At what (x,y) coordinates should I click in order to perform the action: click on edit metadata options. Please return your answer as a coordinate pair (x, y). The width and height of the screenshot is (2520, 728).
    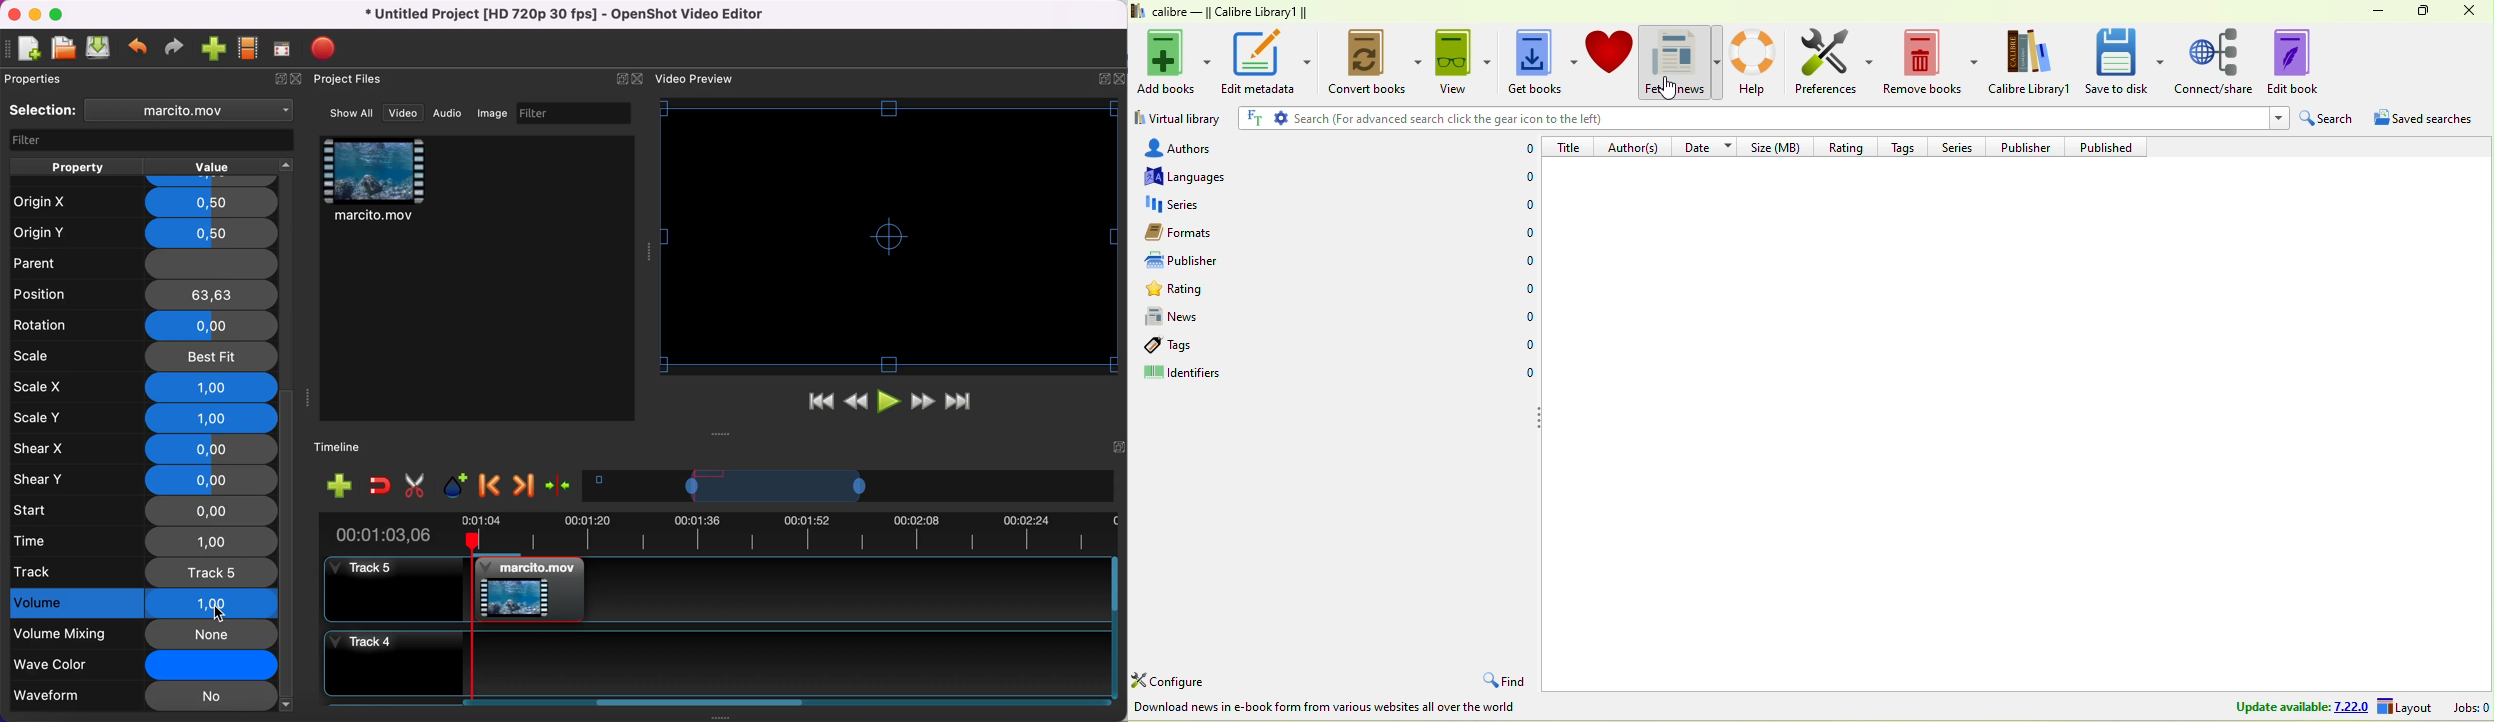
    Looking at the image, I should click on (1309, 61).